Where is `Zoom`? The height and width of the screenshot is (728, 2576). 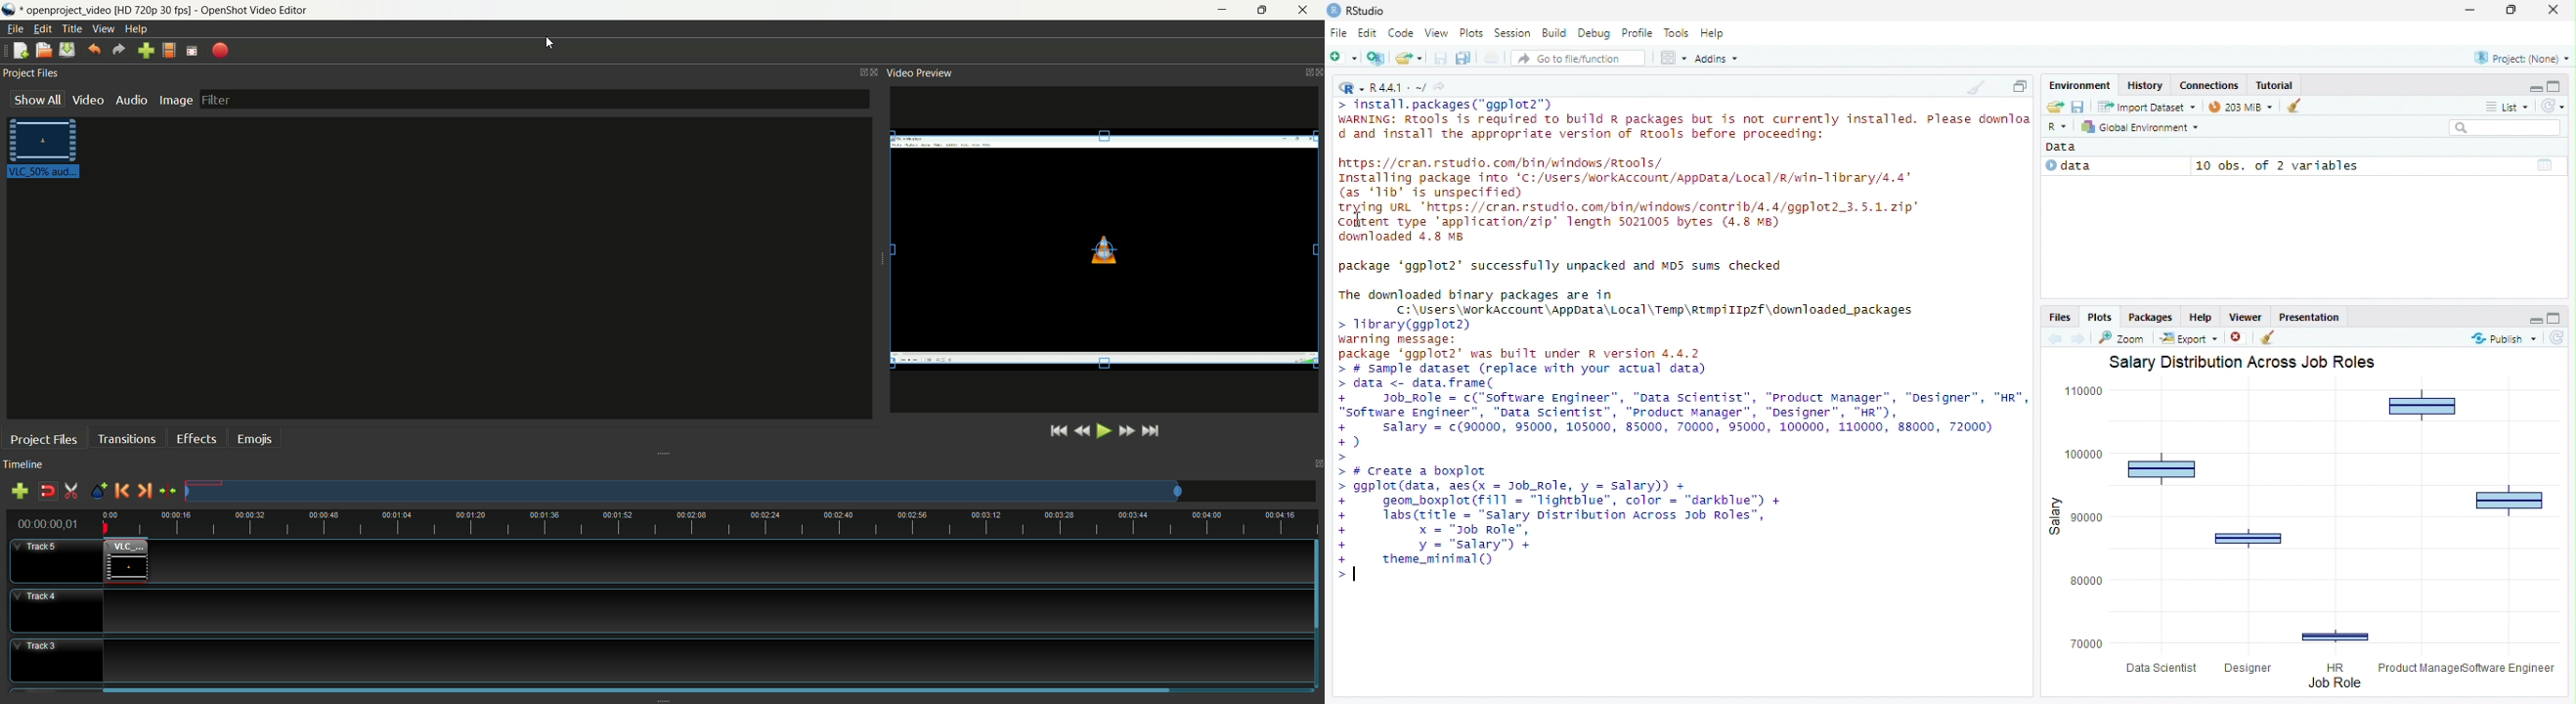
Zoom is located at coordinates (2124, 338).